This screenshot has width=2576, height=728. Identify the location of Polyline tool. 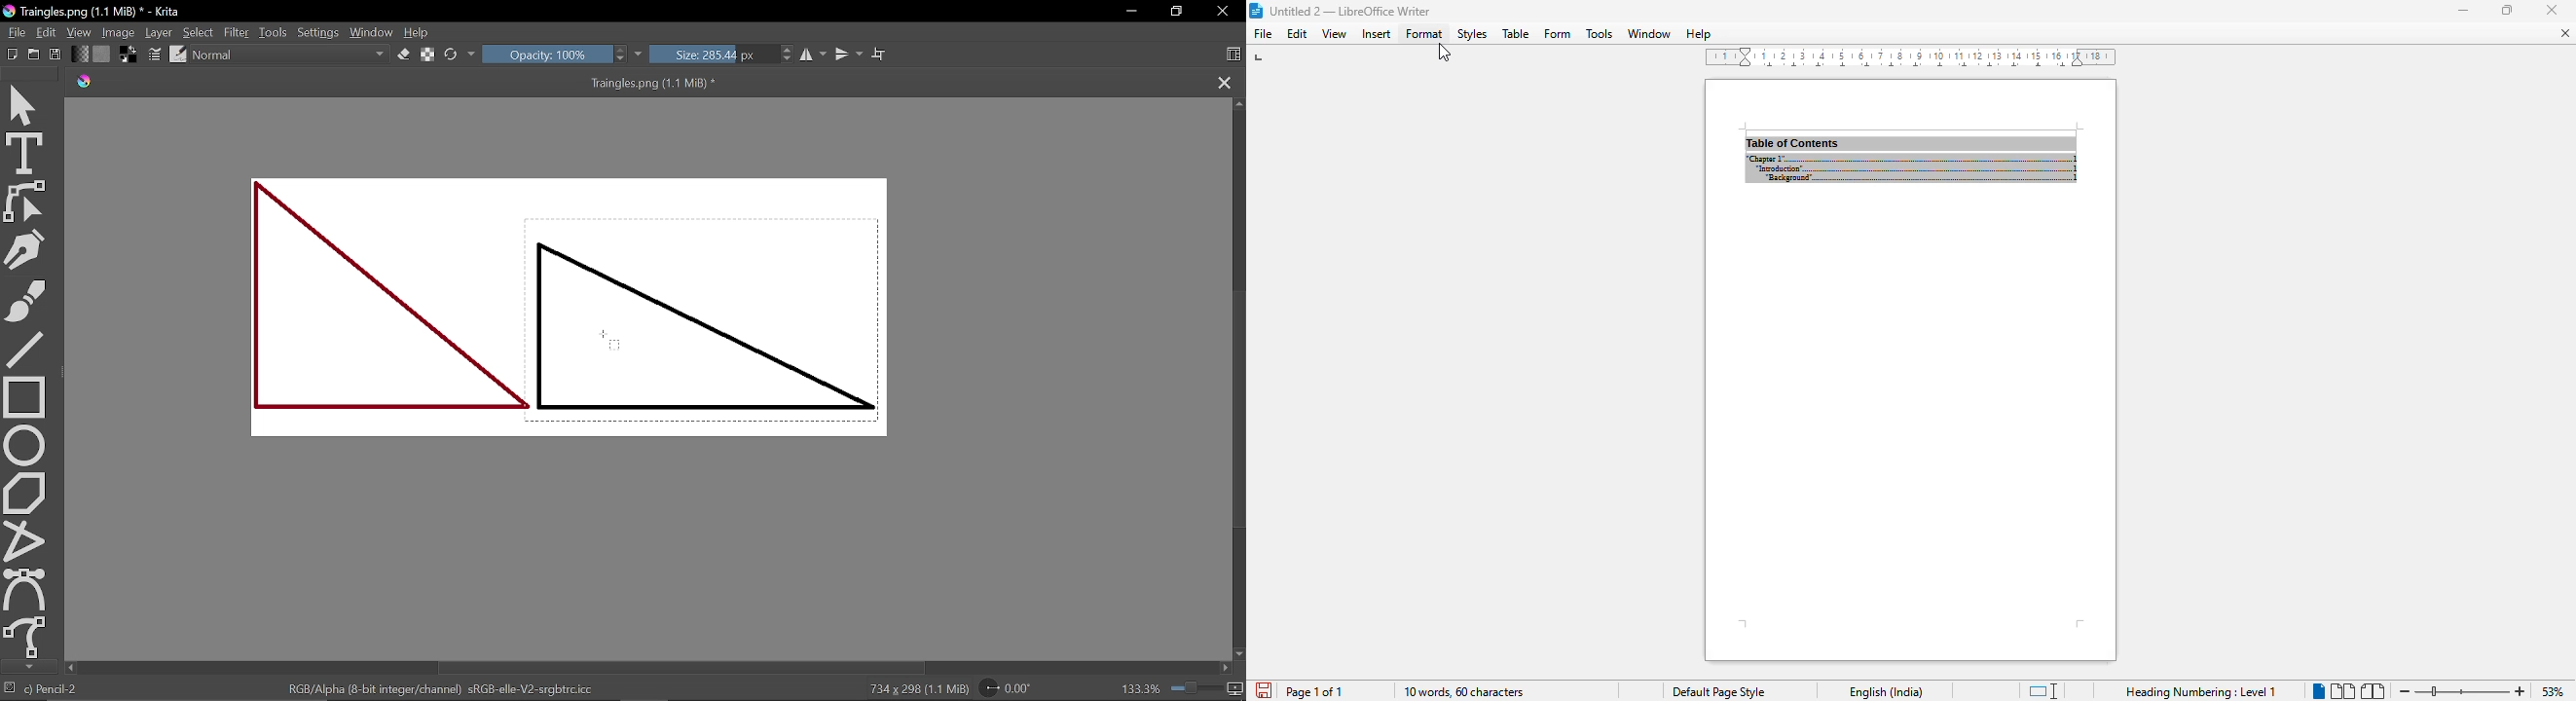
(24, 540).